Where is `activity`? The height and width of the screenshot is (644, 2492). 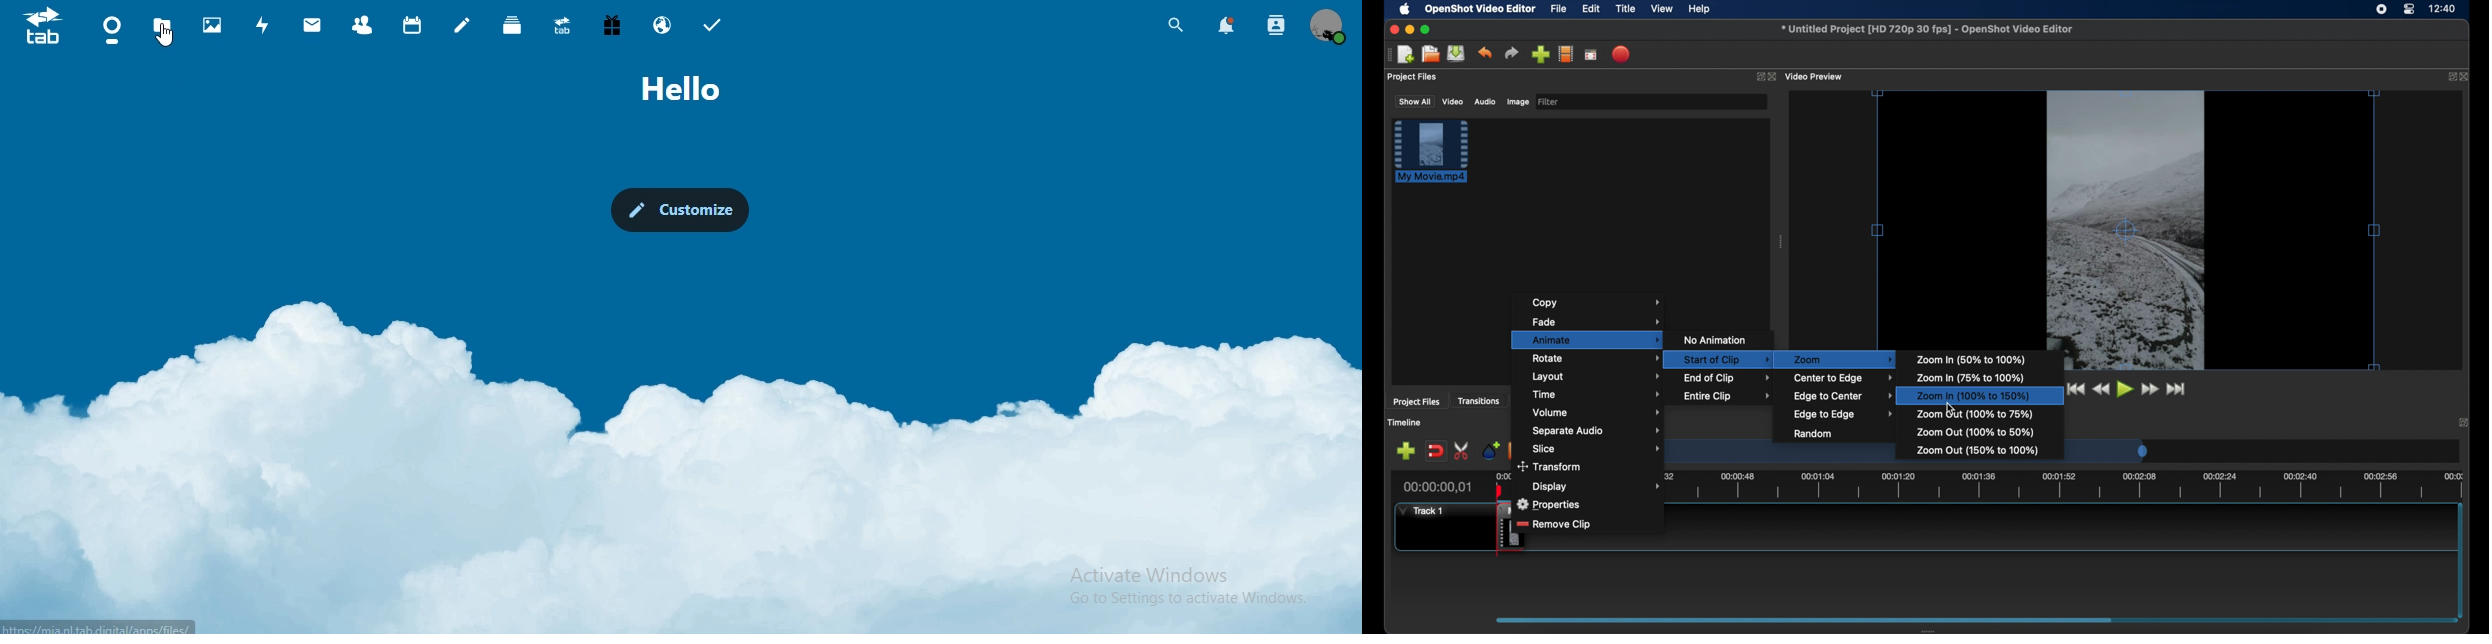 activity is located at coordinates (265, 27).